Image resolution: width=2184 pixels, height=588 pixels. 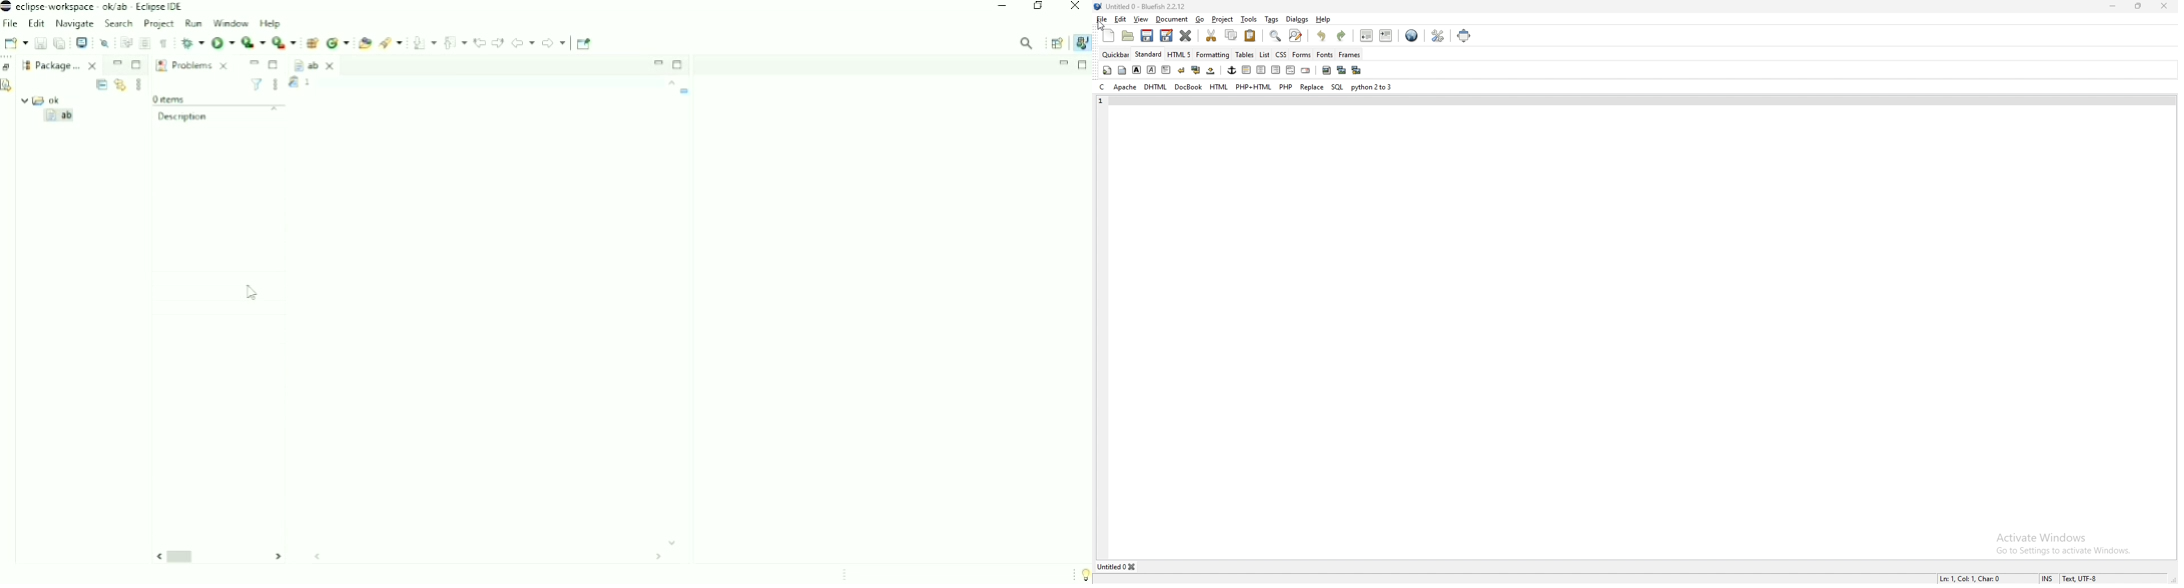 I want to click on html comment, so click(x=1291, y=70).